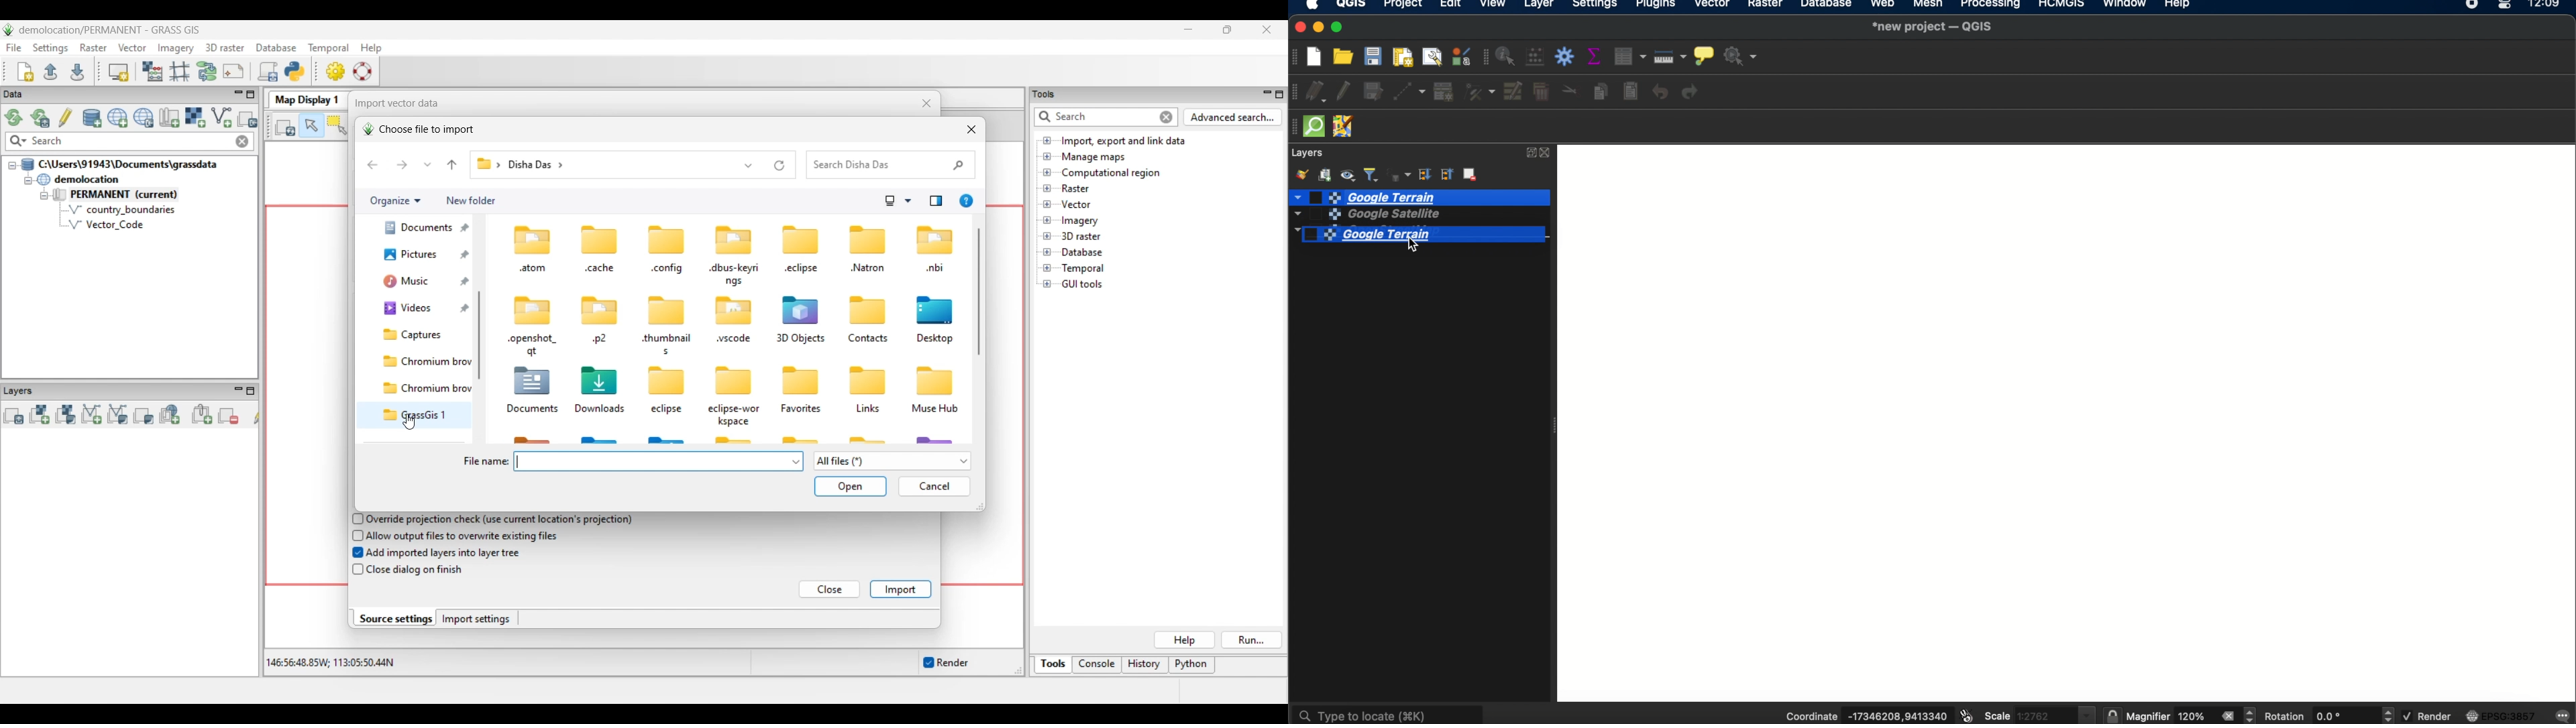 The width and height of the screenshot is (2576, 728). Describe the element at coordinates (1514, 91) in the screenshot. I see `modify` at that location.